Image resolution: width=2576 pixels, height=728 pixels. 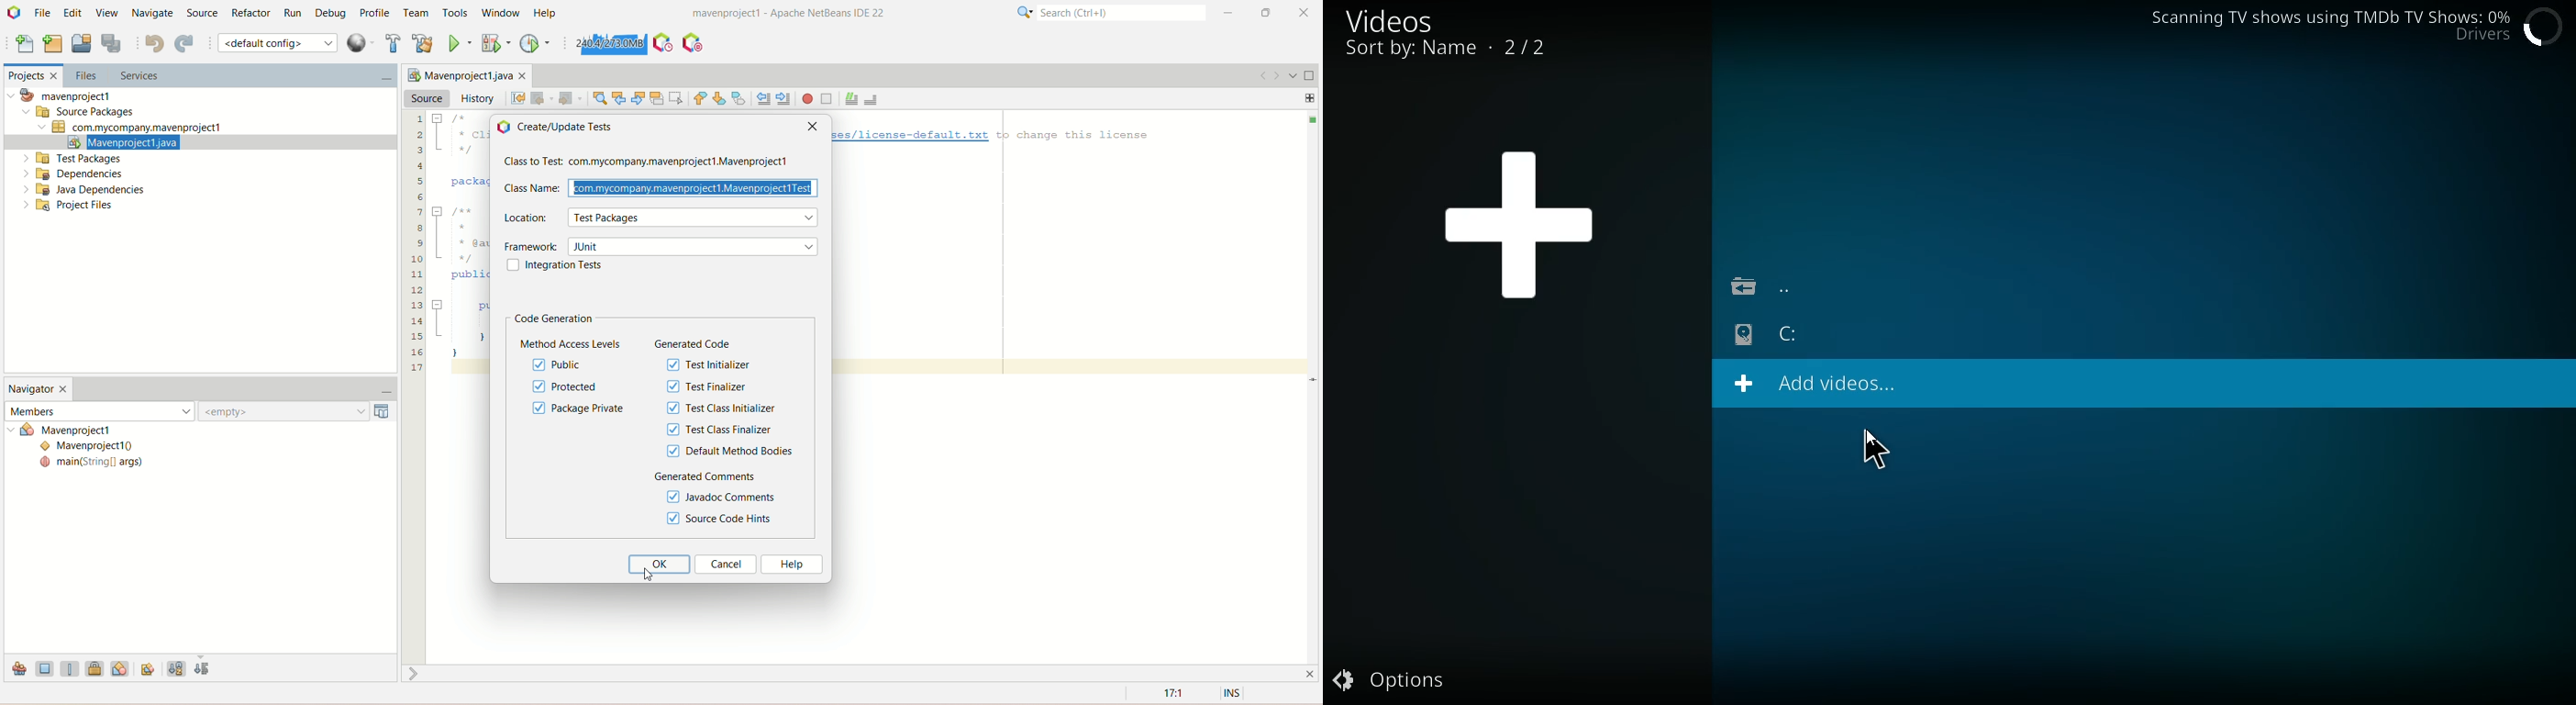 I want to click on Scanning TV shows using TMDb TV Shows: 0%
Drivers, so click(x=2327, y=28).